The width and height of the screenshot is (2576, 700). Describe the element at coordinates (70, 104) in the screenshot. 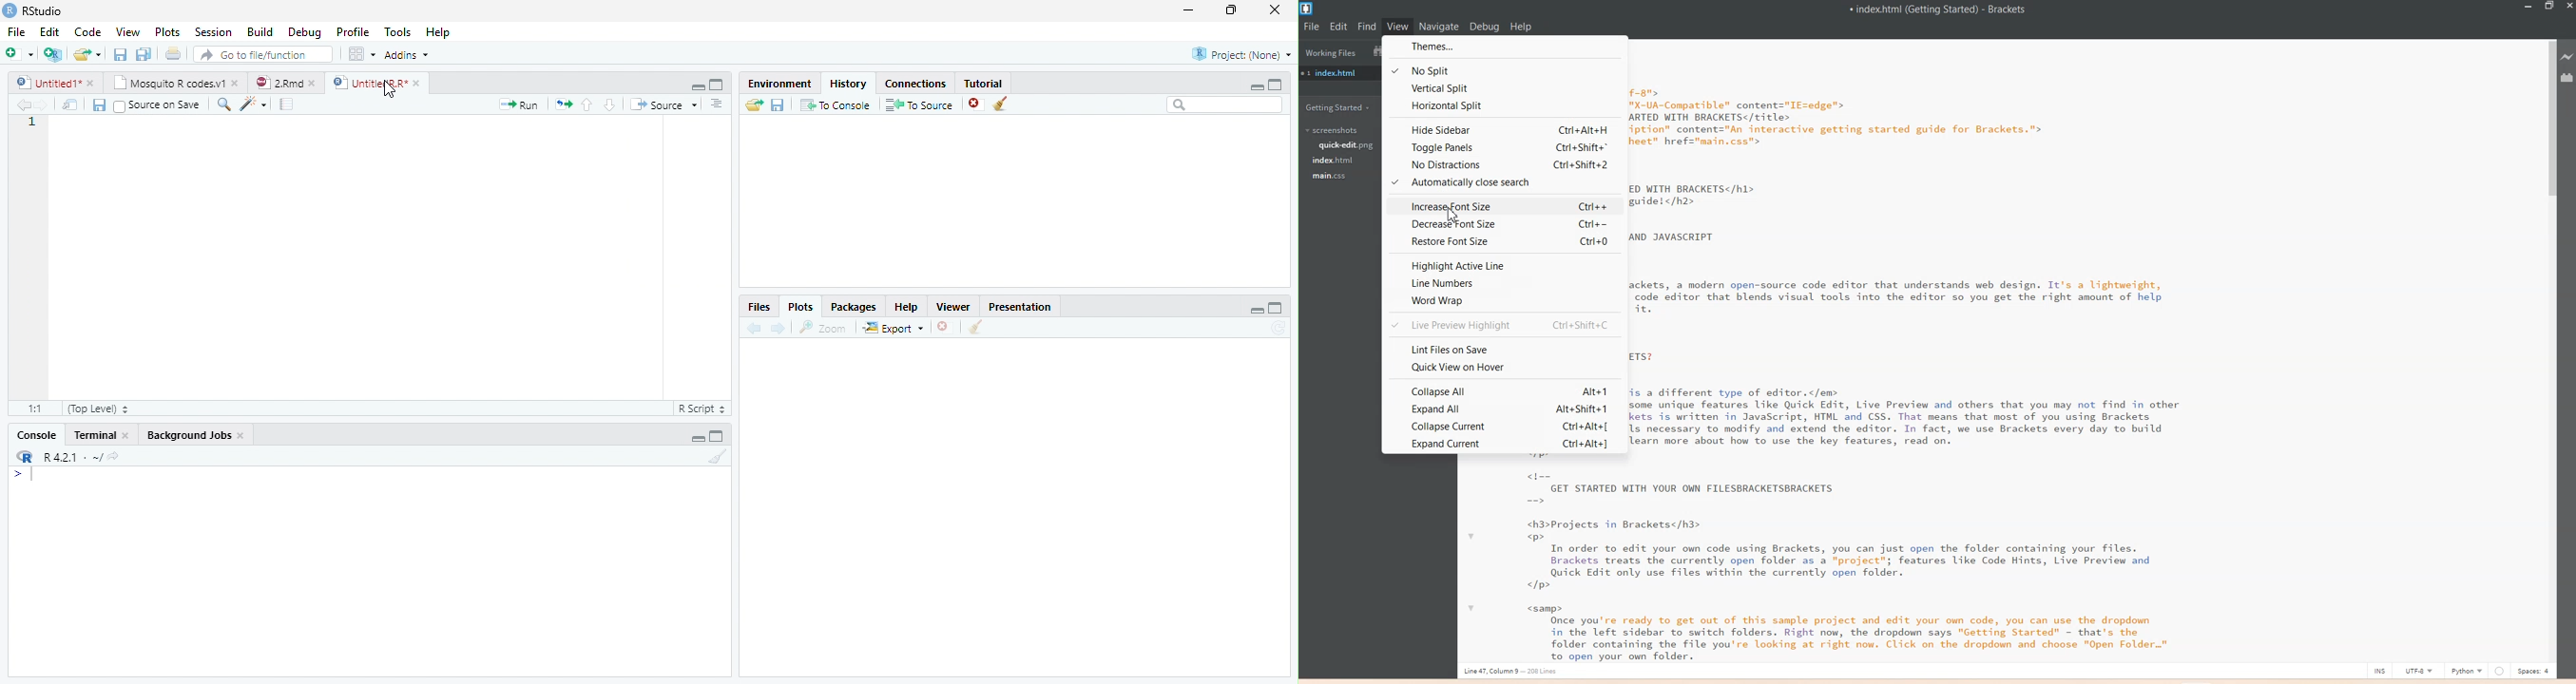

I see `Show in new window` at that location.